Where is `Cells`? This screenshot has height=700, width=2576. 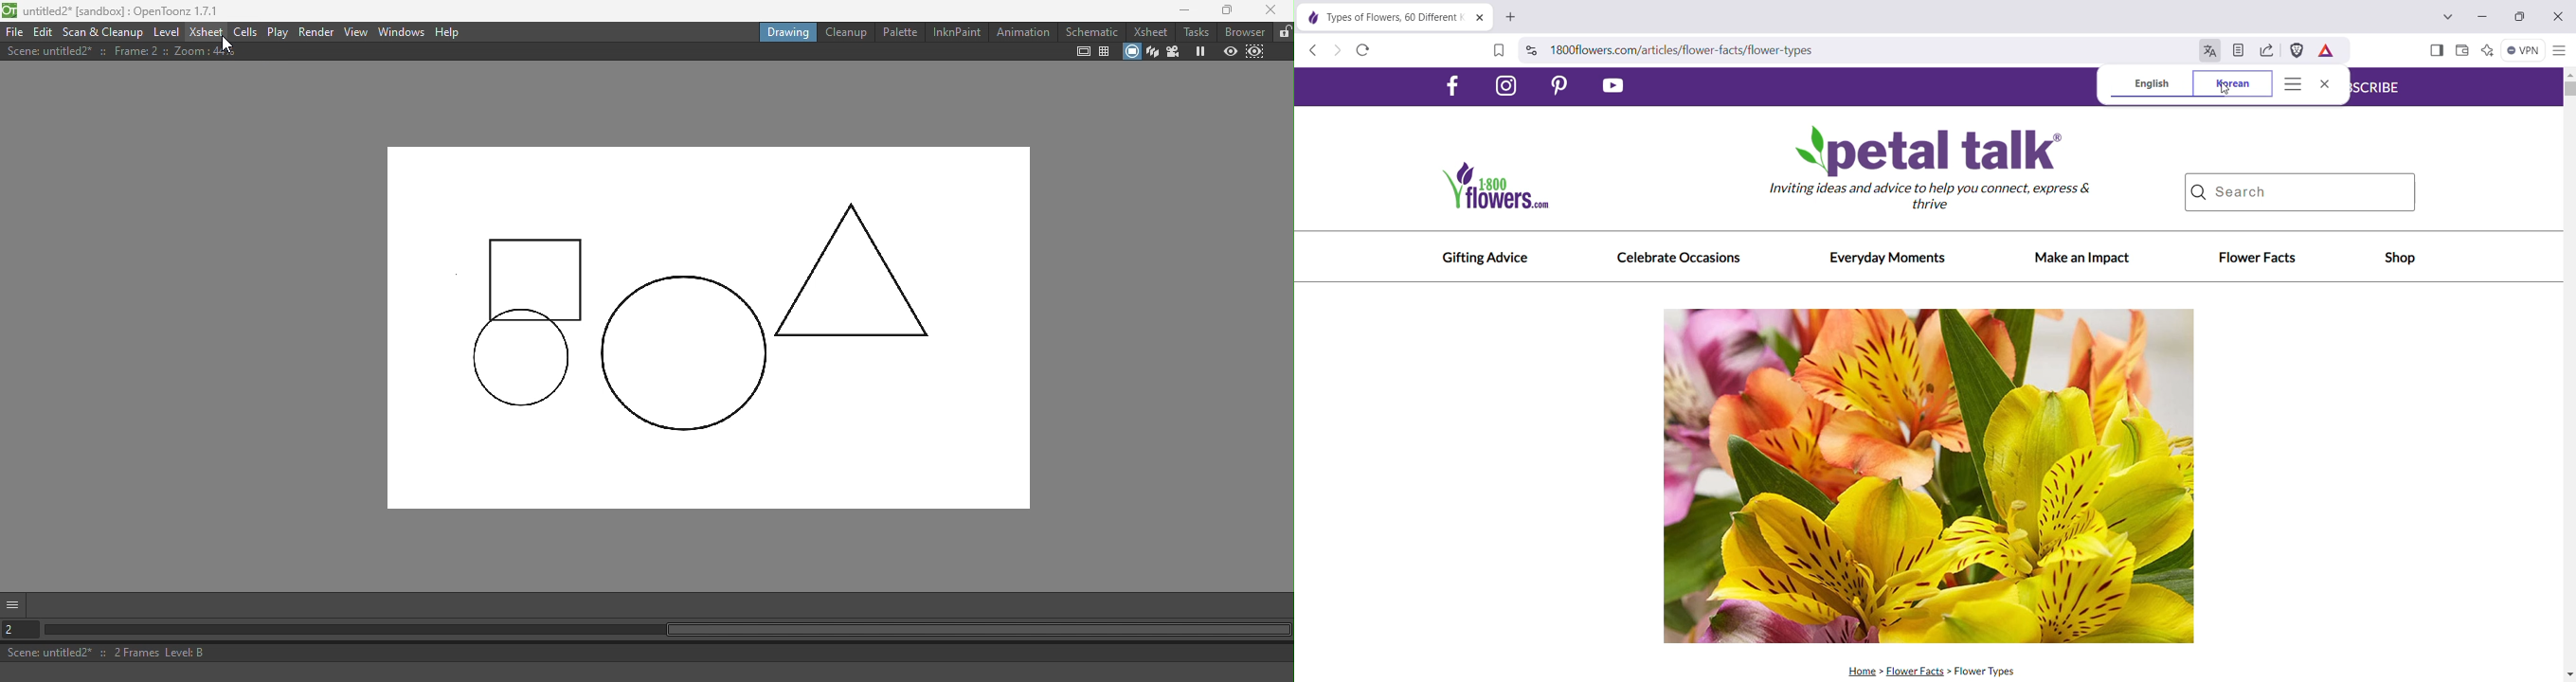
Cells is located at coordinates (244, 31).